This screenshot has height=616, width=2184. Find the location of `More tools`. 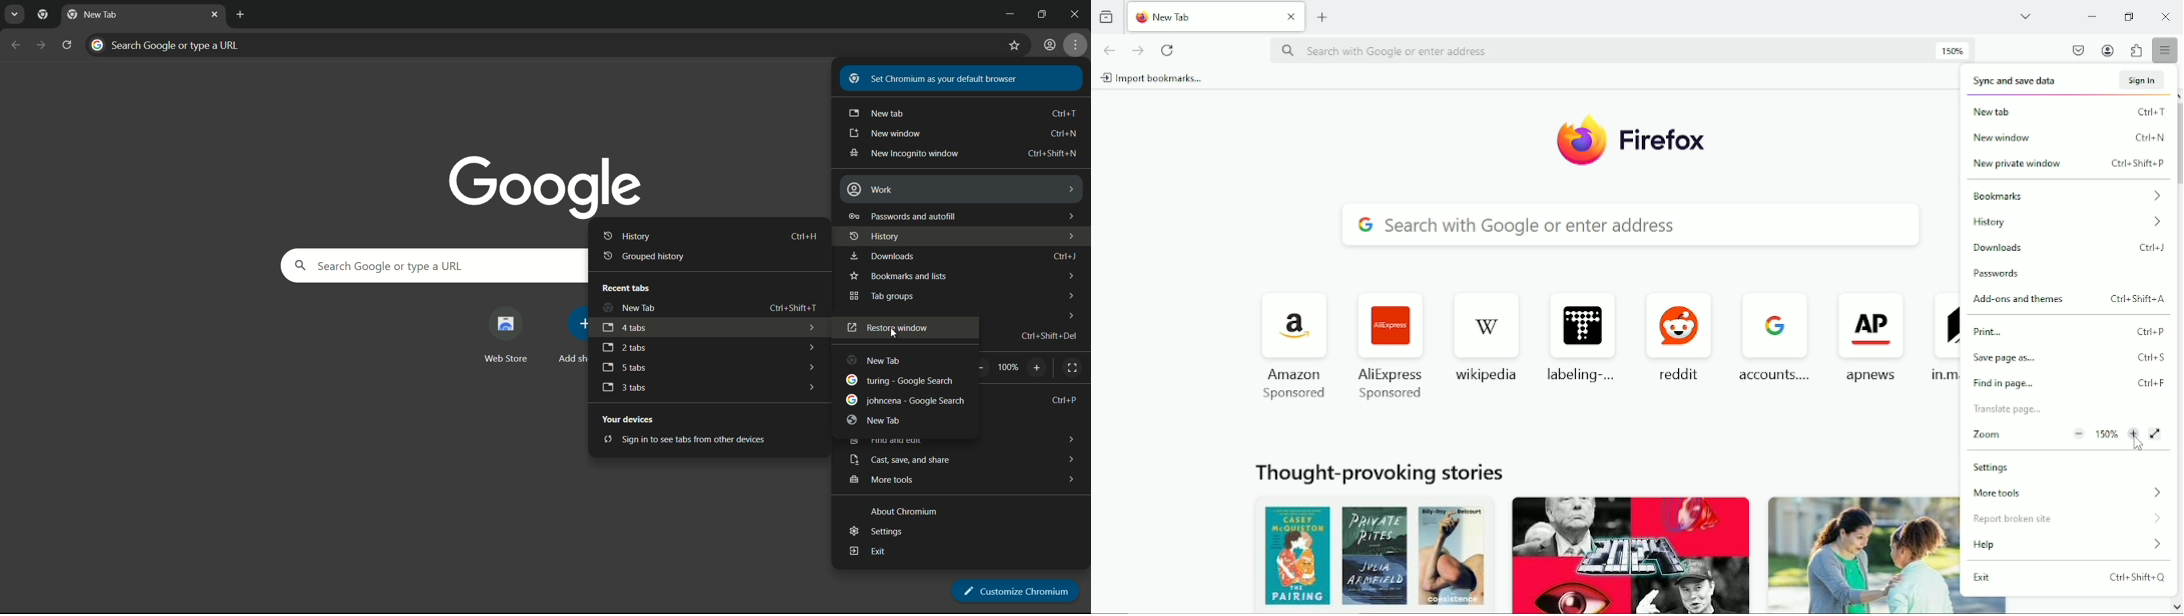

More tools is located at coordinates (2072, 494).